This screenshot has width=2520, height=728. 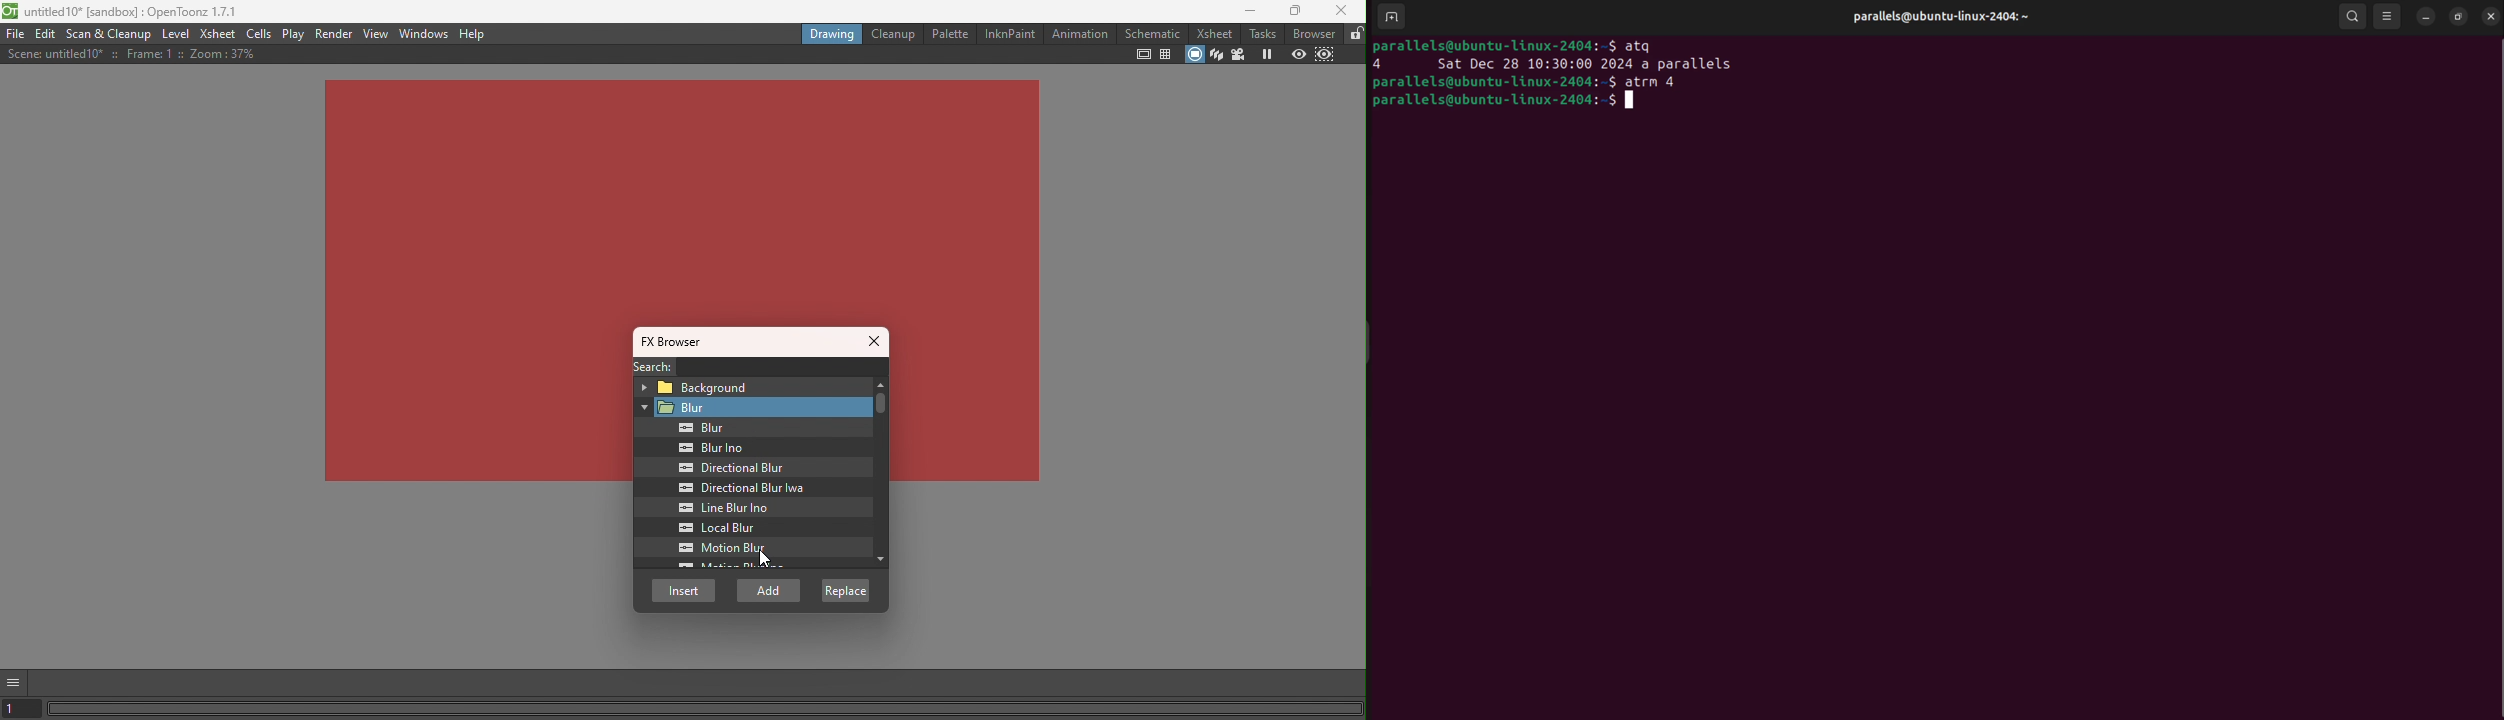 What do you see at coordinates (219, 33) in the screenshot?
I see `Xsheet` at bounding box center [219, 33].